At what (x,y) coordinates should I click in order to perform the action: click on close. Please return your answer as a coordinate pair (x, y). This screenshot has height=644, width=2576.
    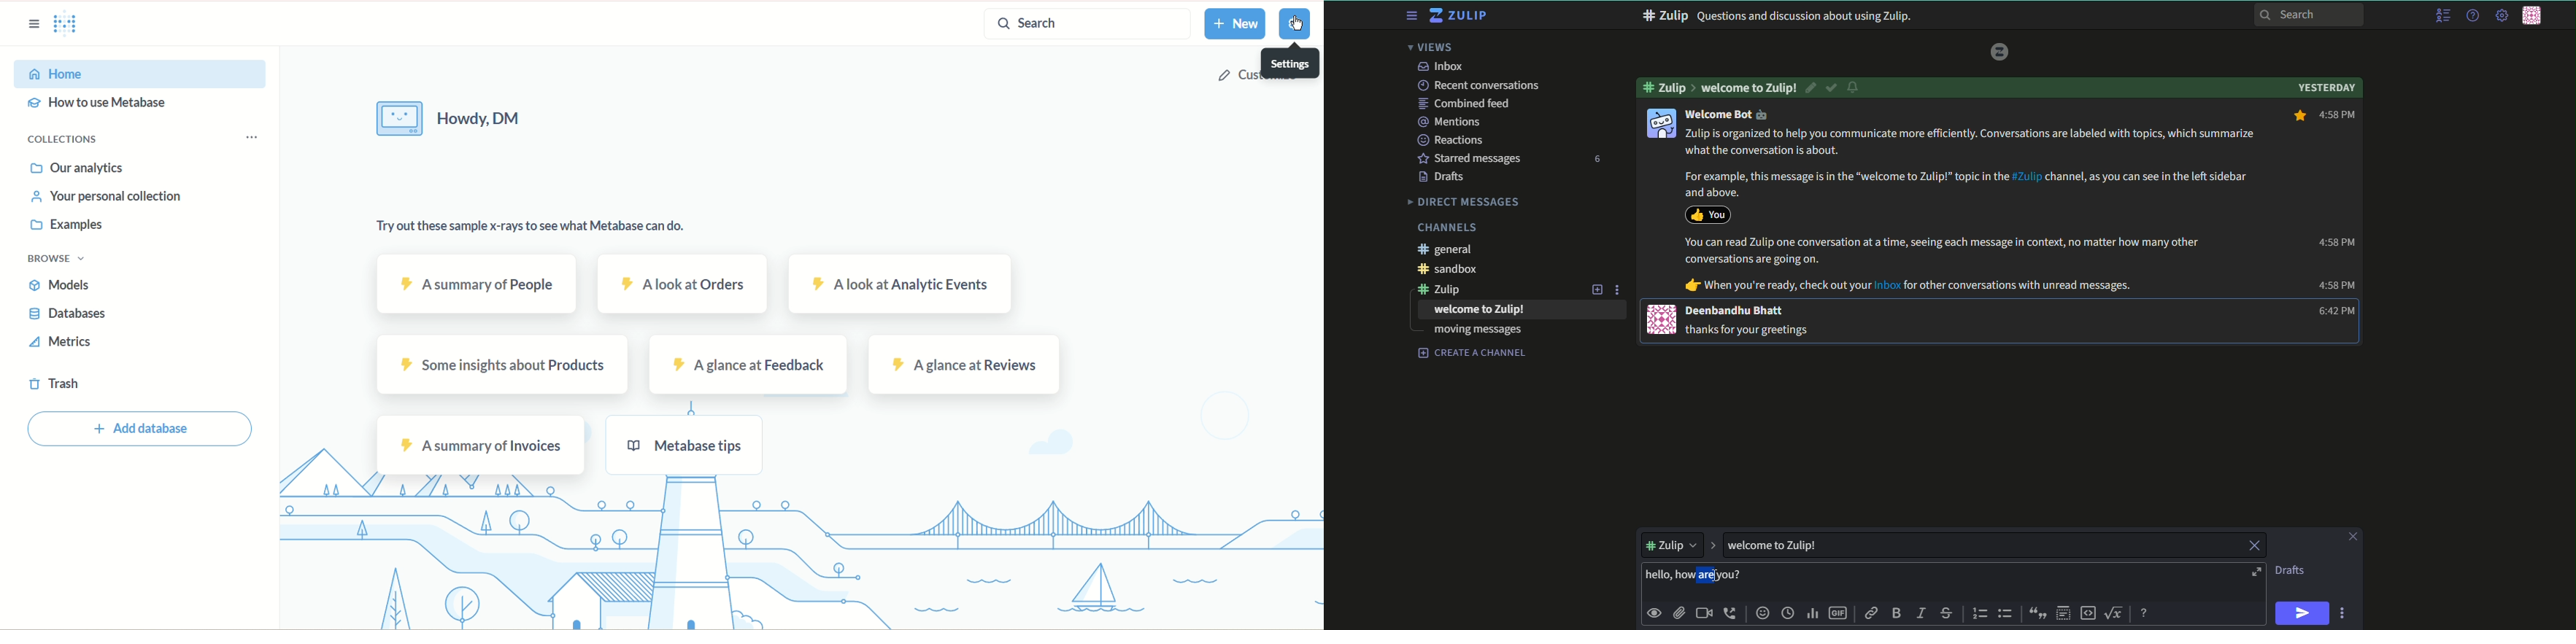
    Looking at the image, I should click on (2253, 546).